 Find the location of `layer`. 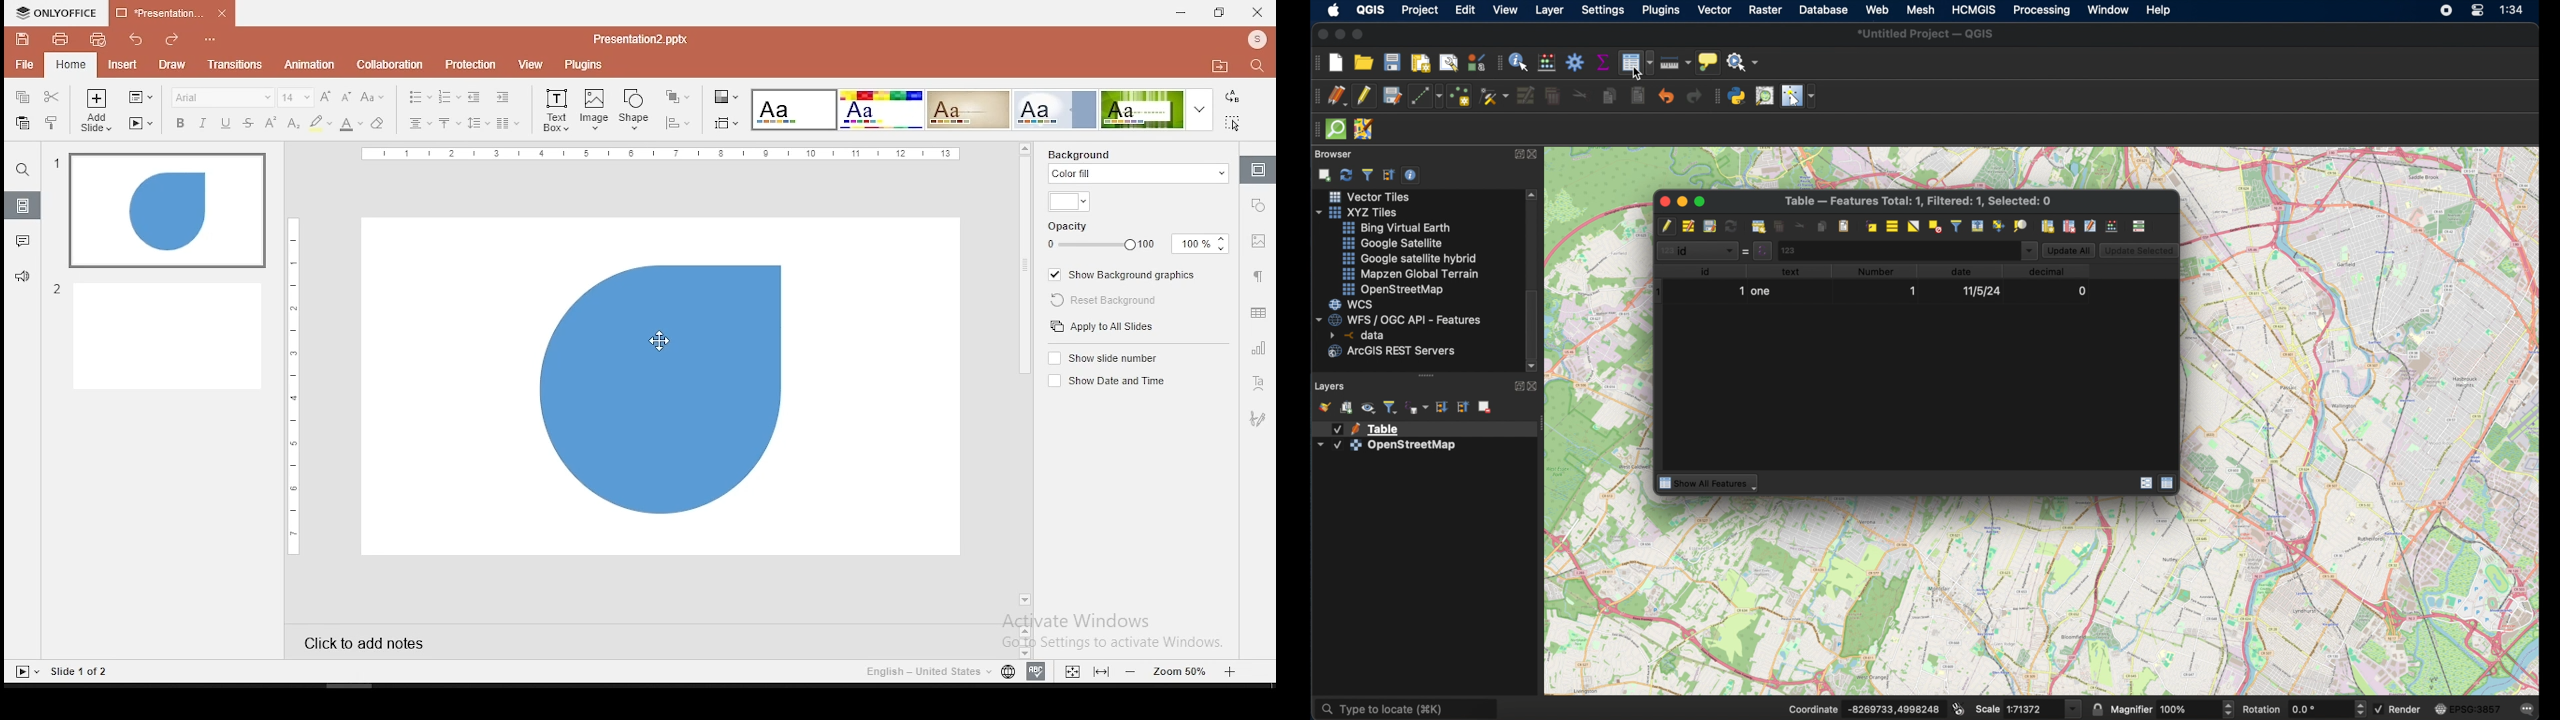

layer is located at coordinates (1549, 10).